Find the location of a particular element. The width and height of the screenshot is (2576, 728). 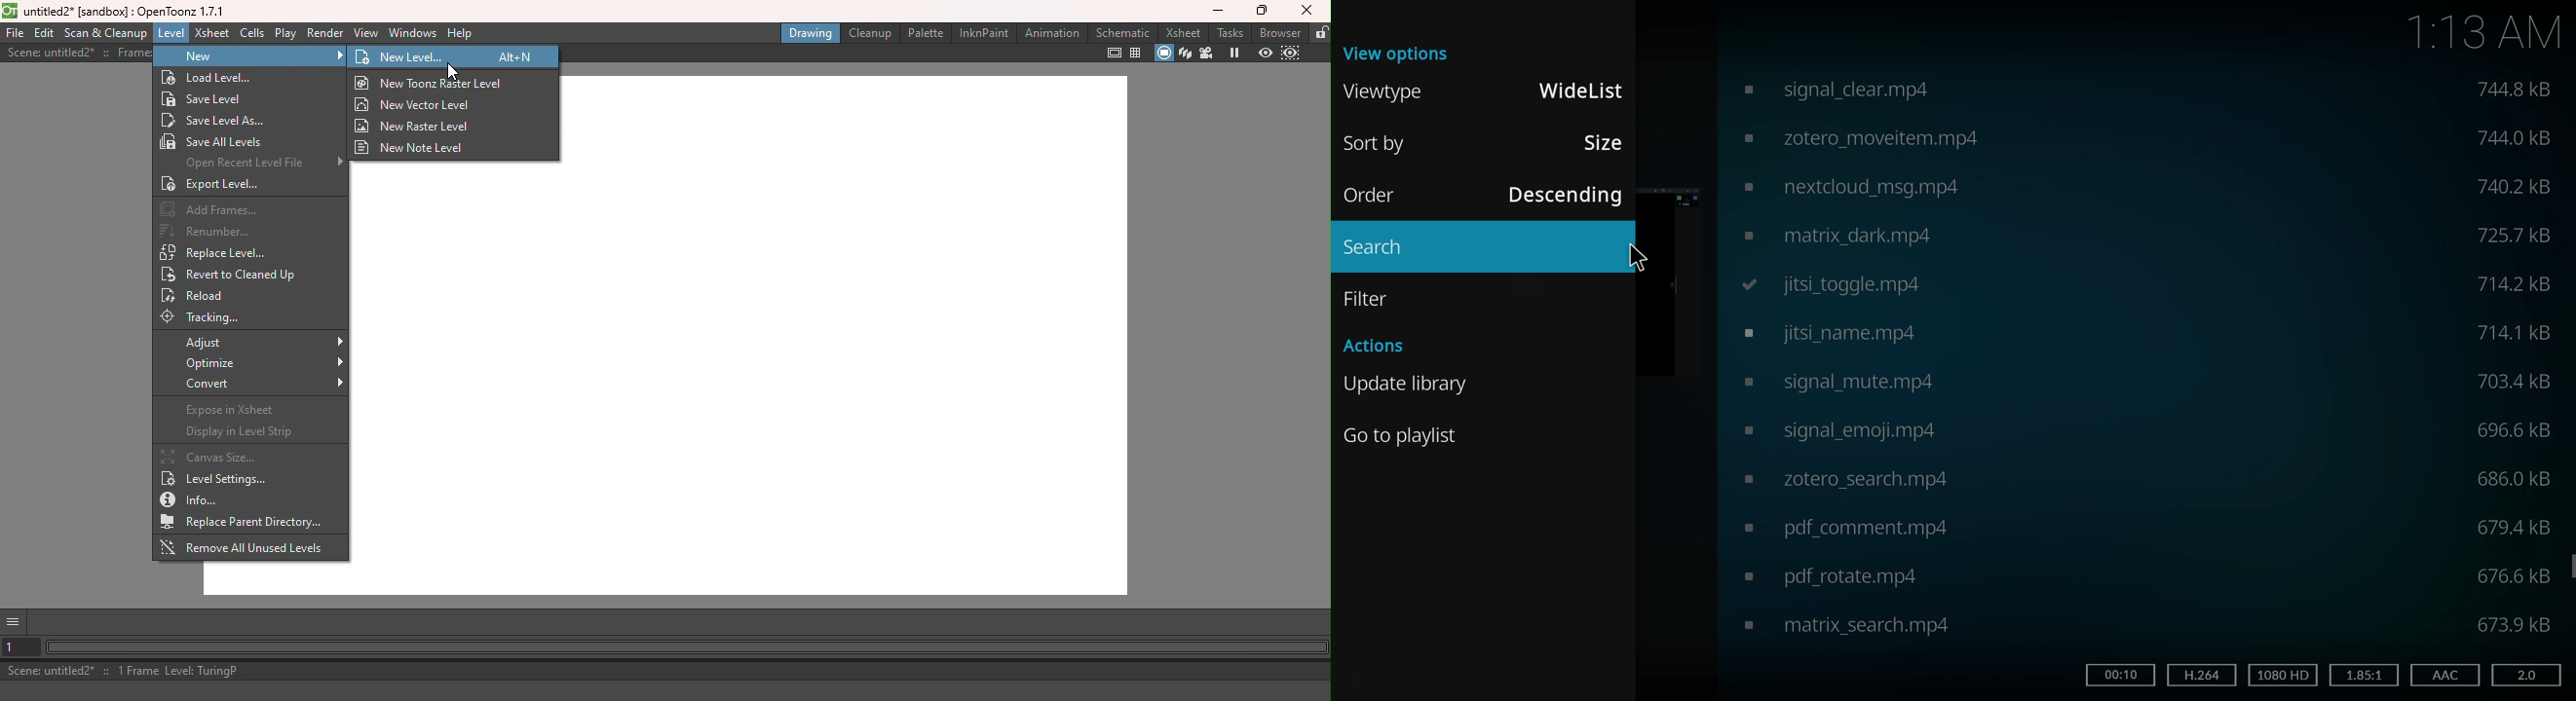

video is located at coordinates (1845, 623).